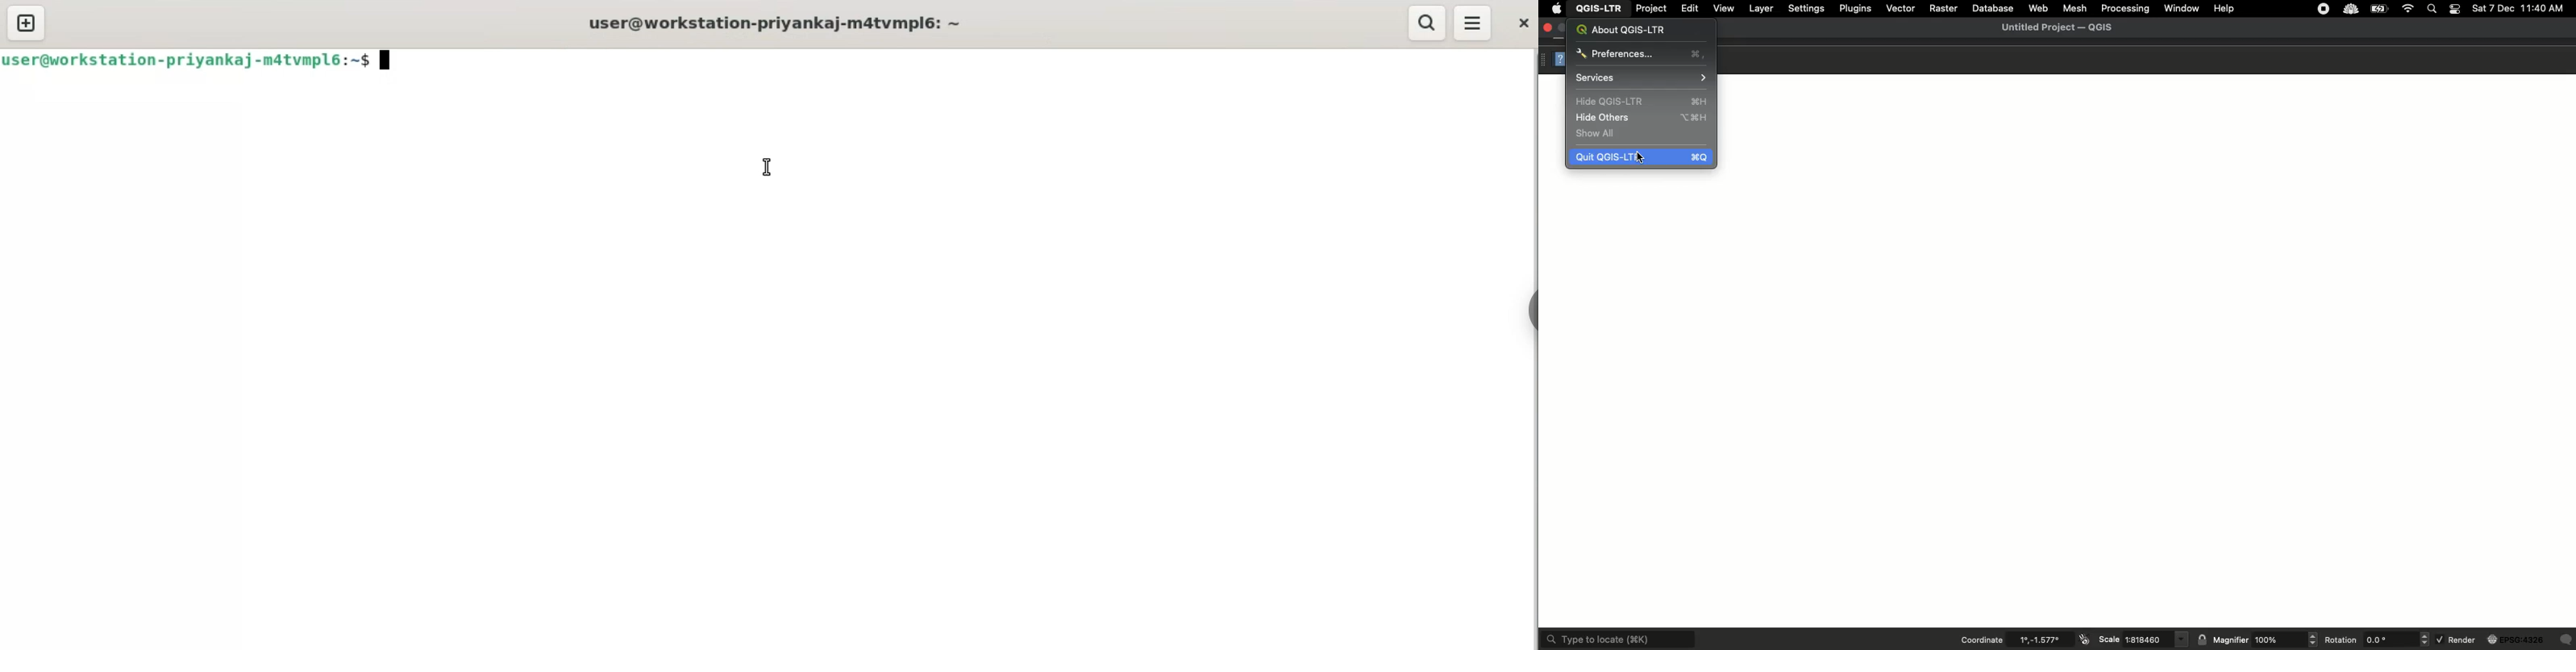  What do you see at coordinates (2063, 30) in the screenshot?
I see `Untitled` at bounding box center [2063, 30].